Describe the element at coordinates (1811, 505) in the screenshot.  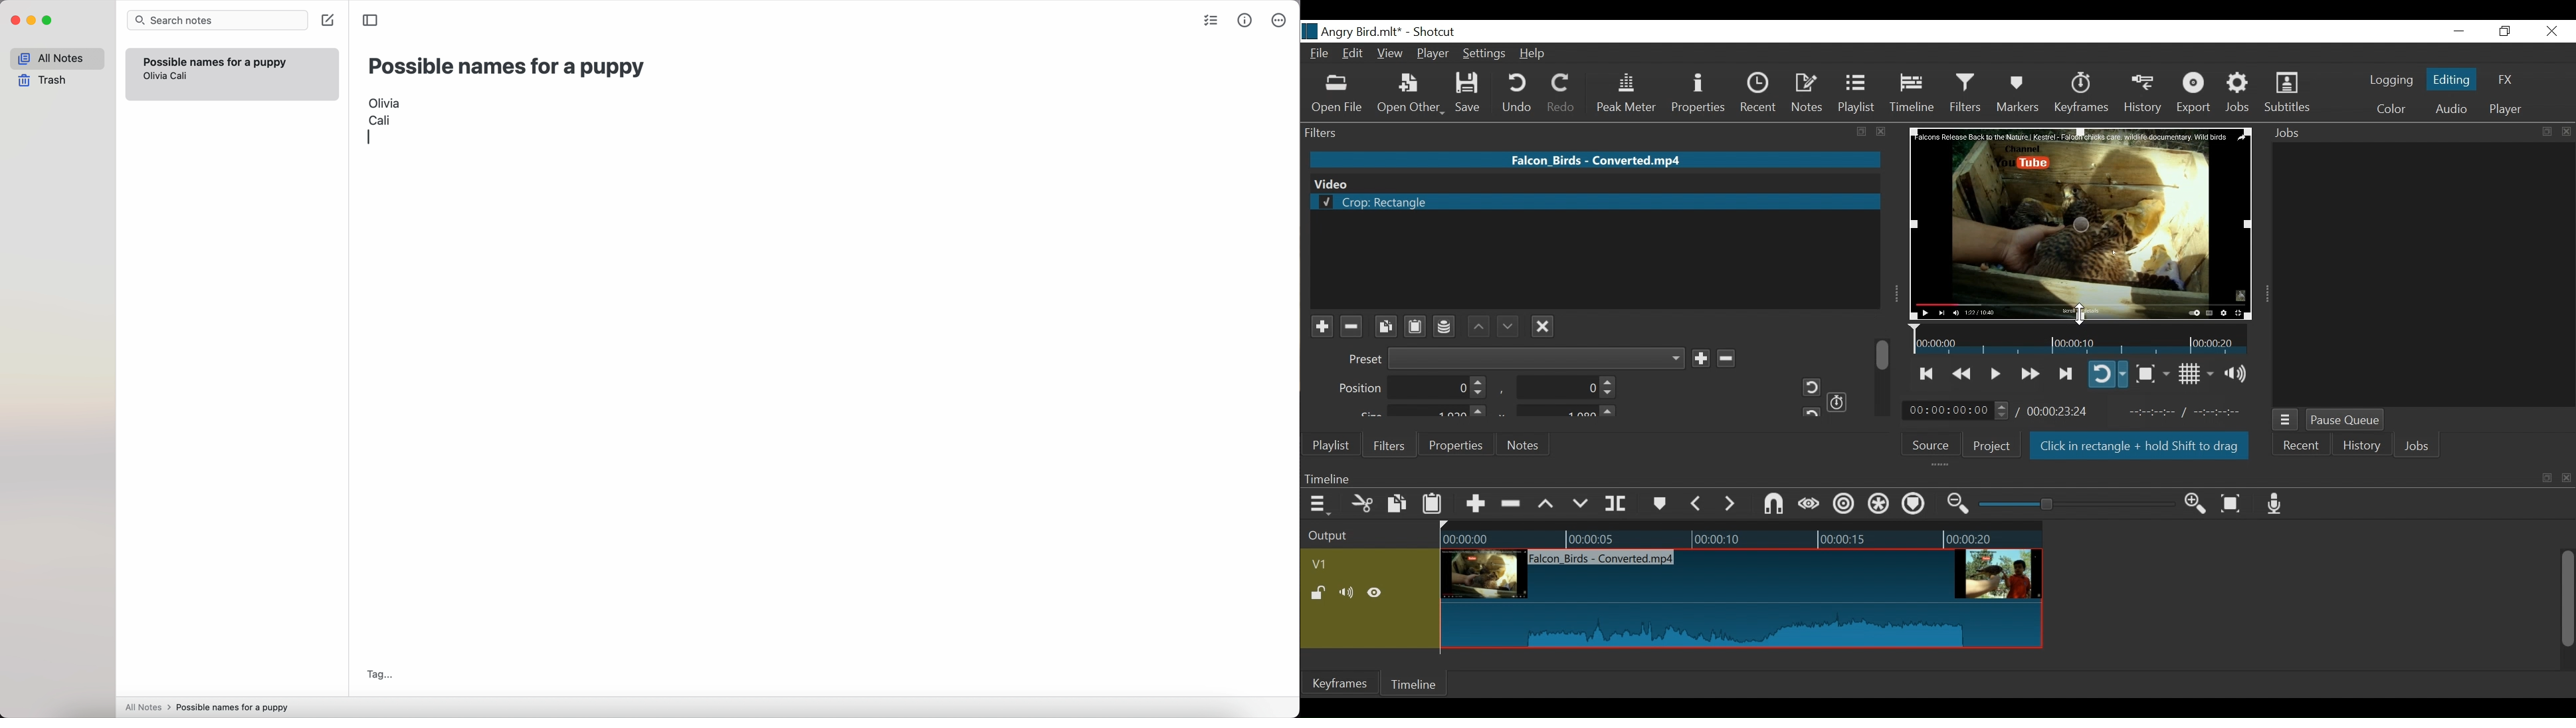
I see `Scrub while dragging` at that location.